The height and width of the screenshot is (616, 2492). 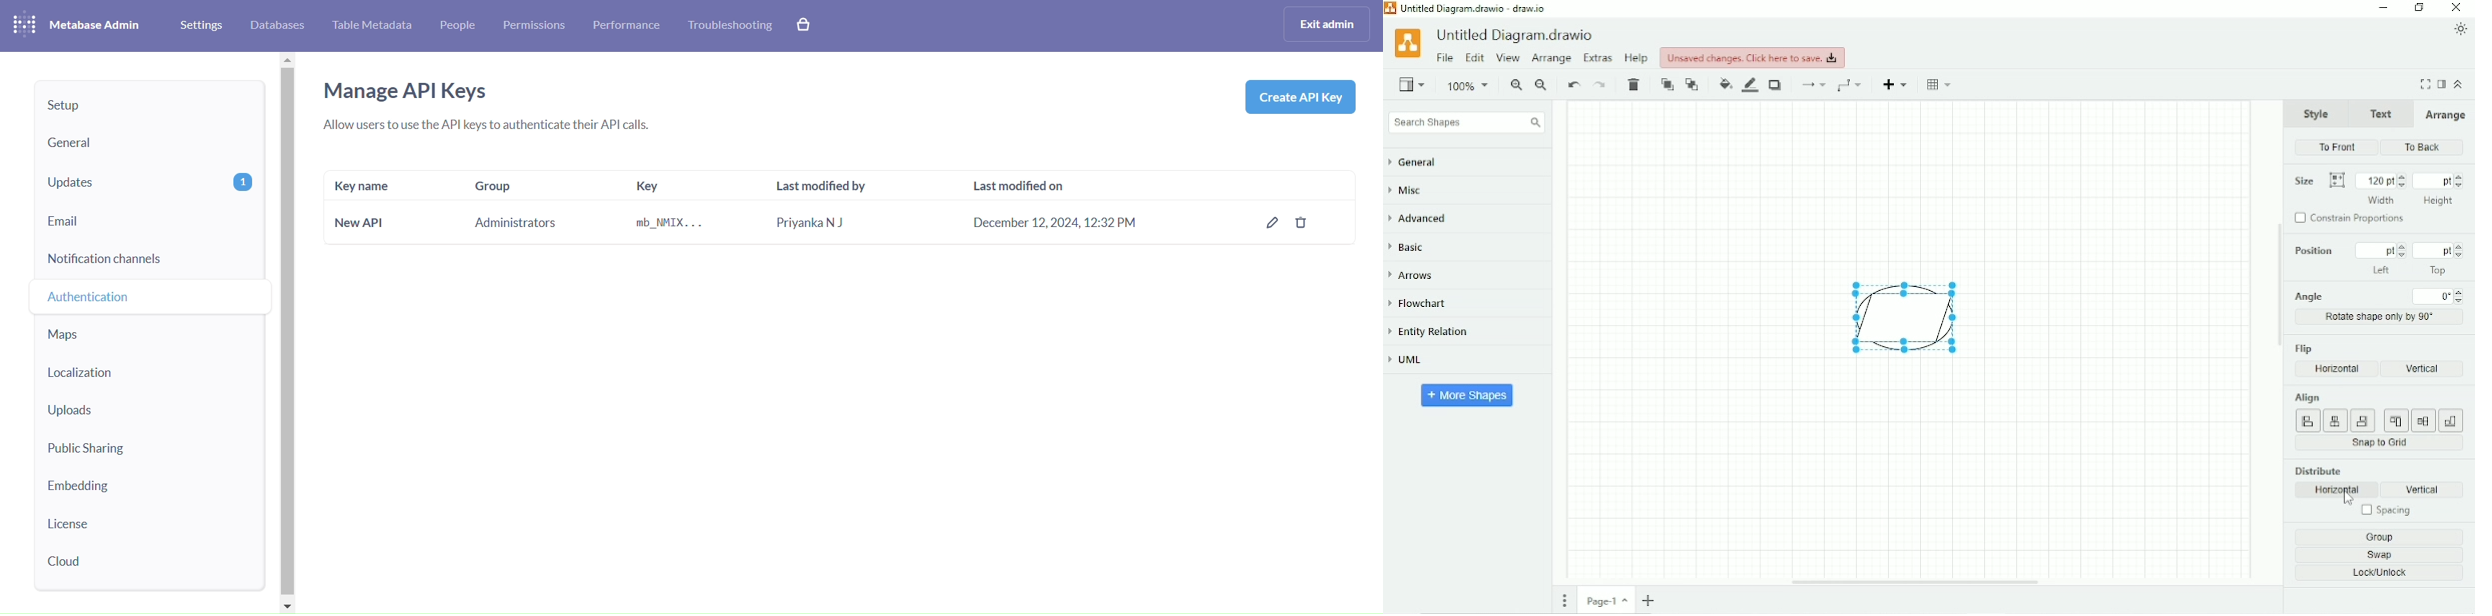 I want to click on Size, so click(x=2319, y=181).